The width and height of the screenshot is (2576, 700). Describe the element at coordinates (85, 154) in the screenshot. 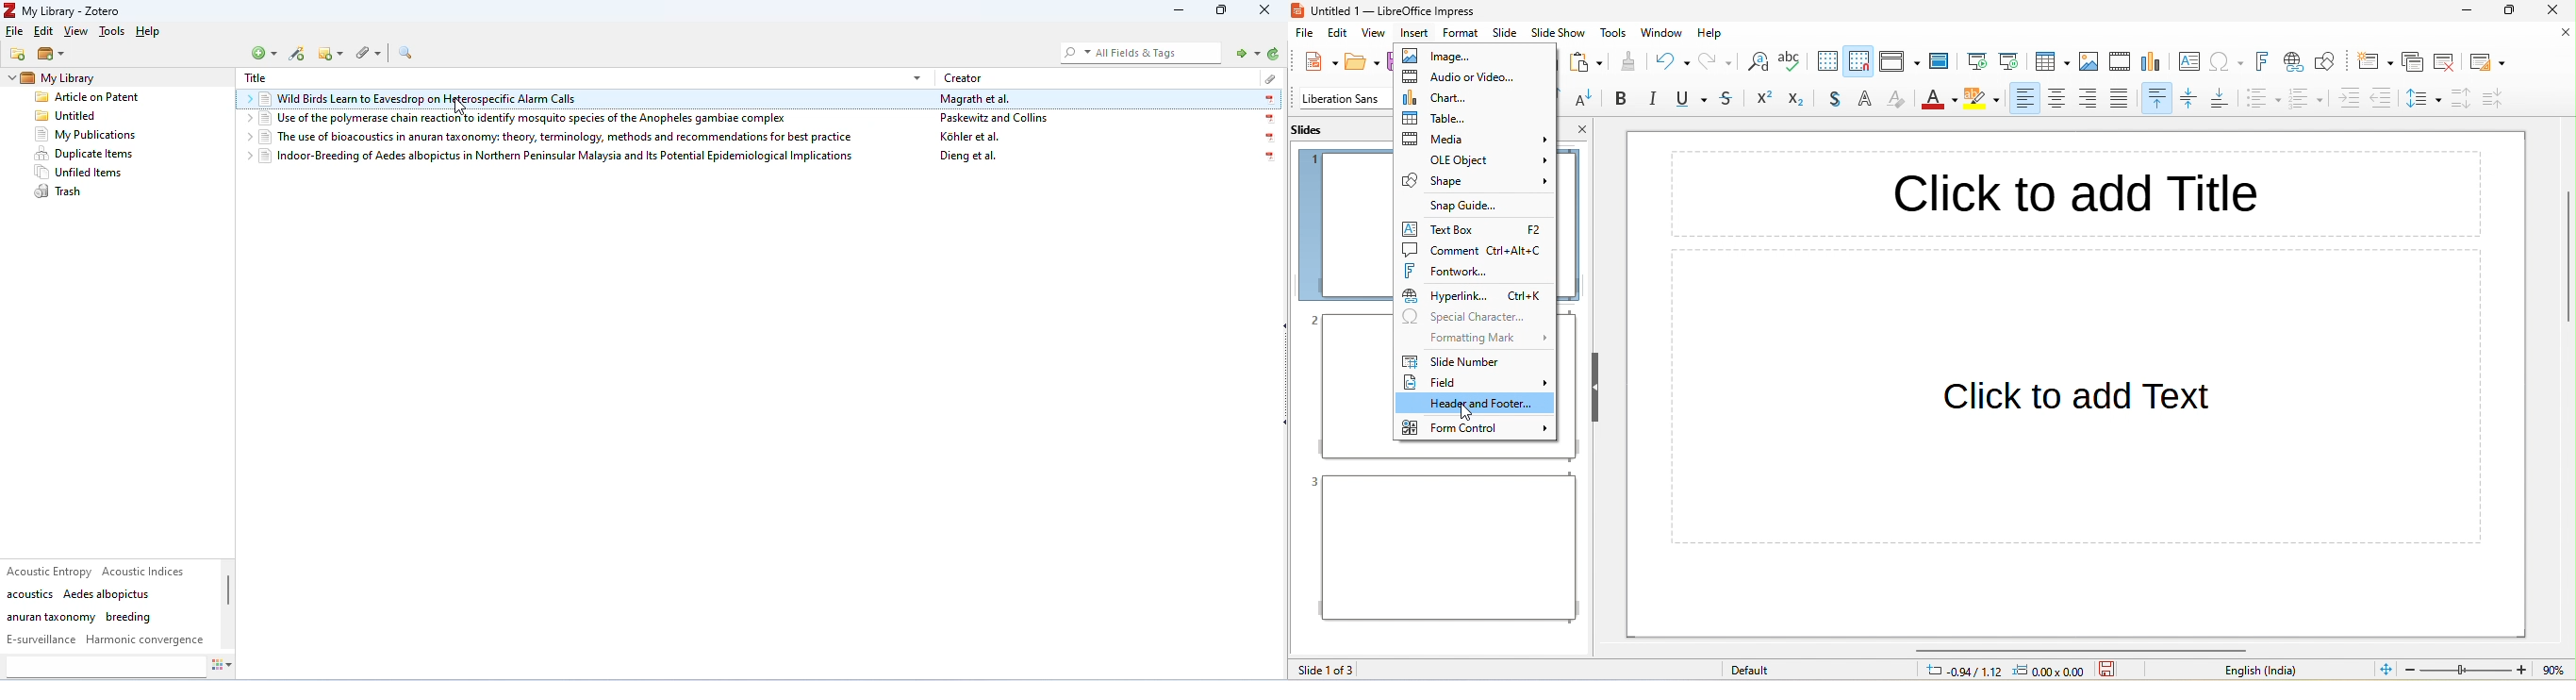

I see `duplicate items` at that location.